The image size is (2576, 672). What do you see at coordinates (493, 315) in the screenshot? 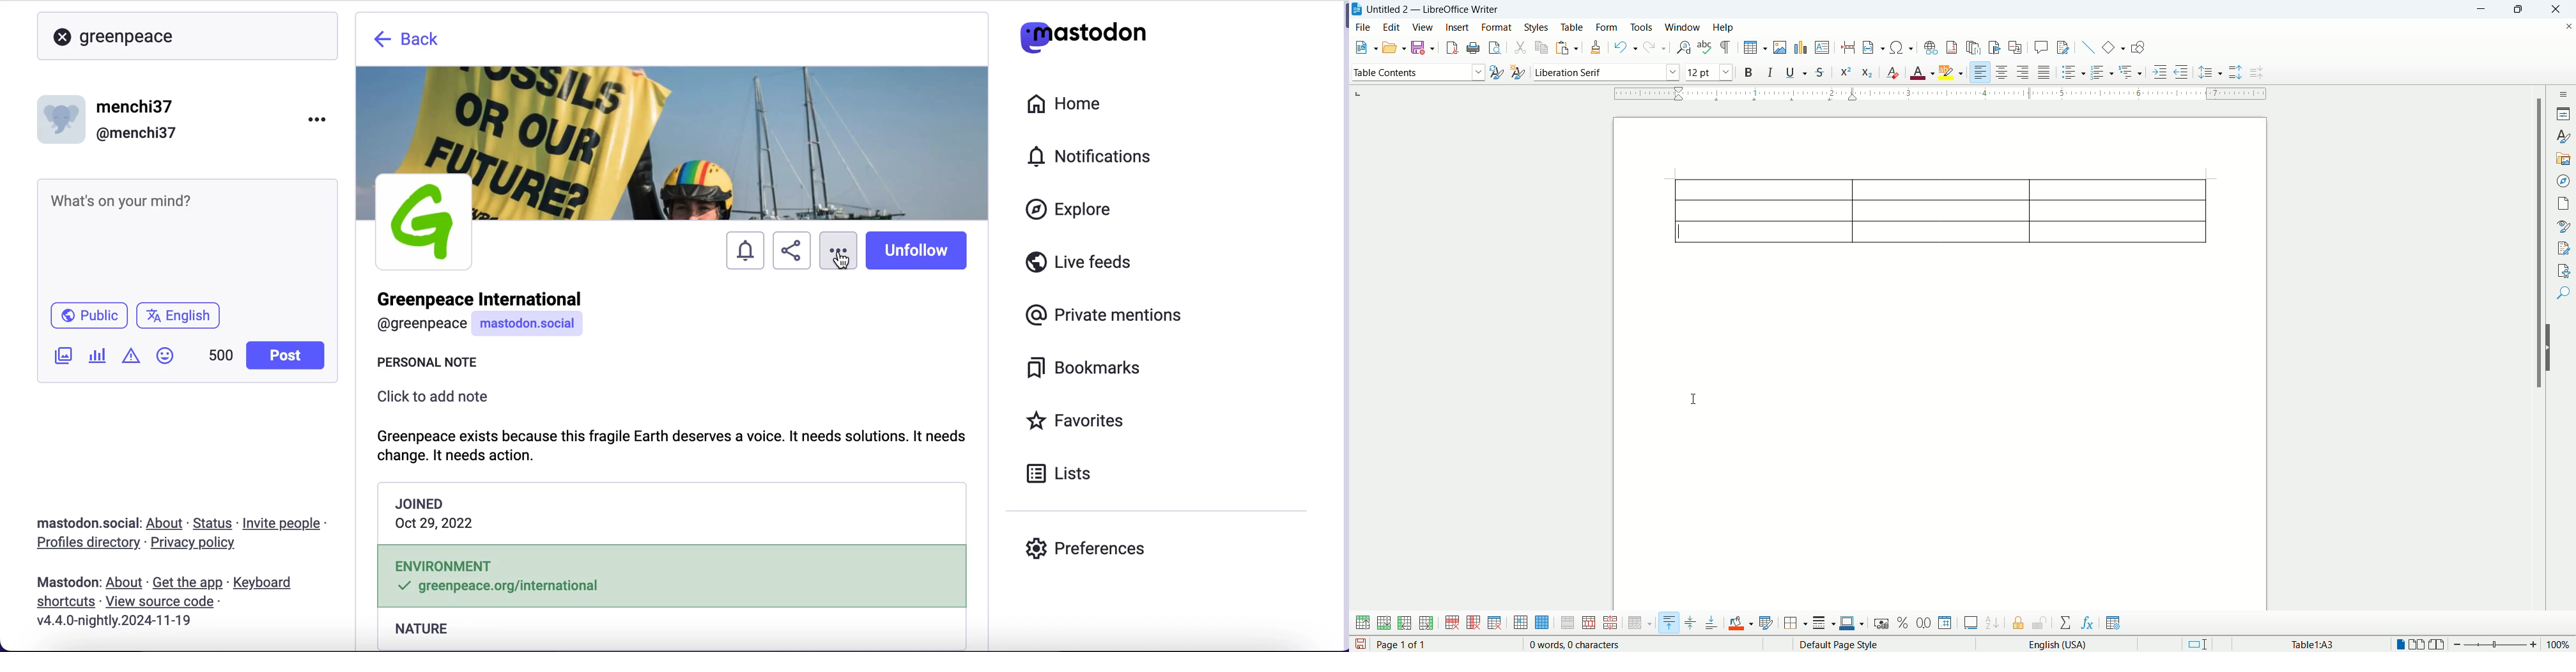
I see `user ` at bounding box center [493, 315].